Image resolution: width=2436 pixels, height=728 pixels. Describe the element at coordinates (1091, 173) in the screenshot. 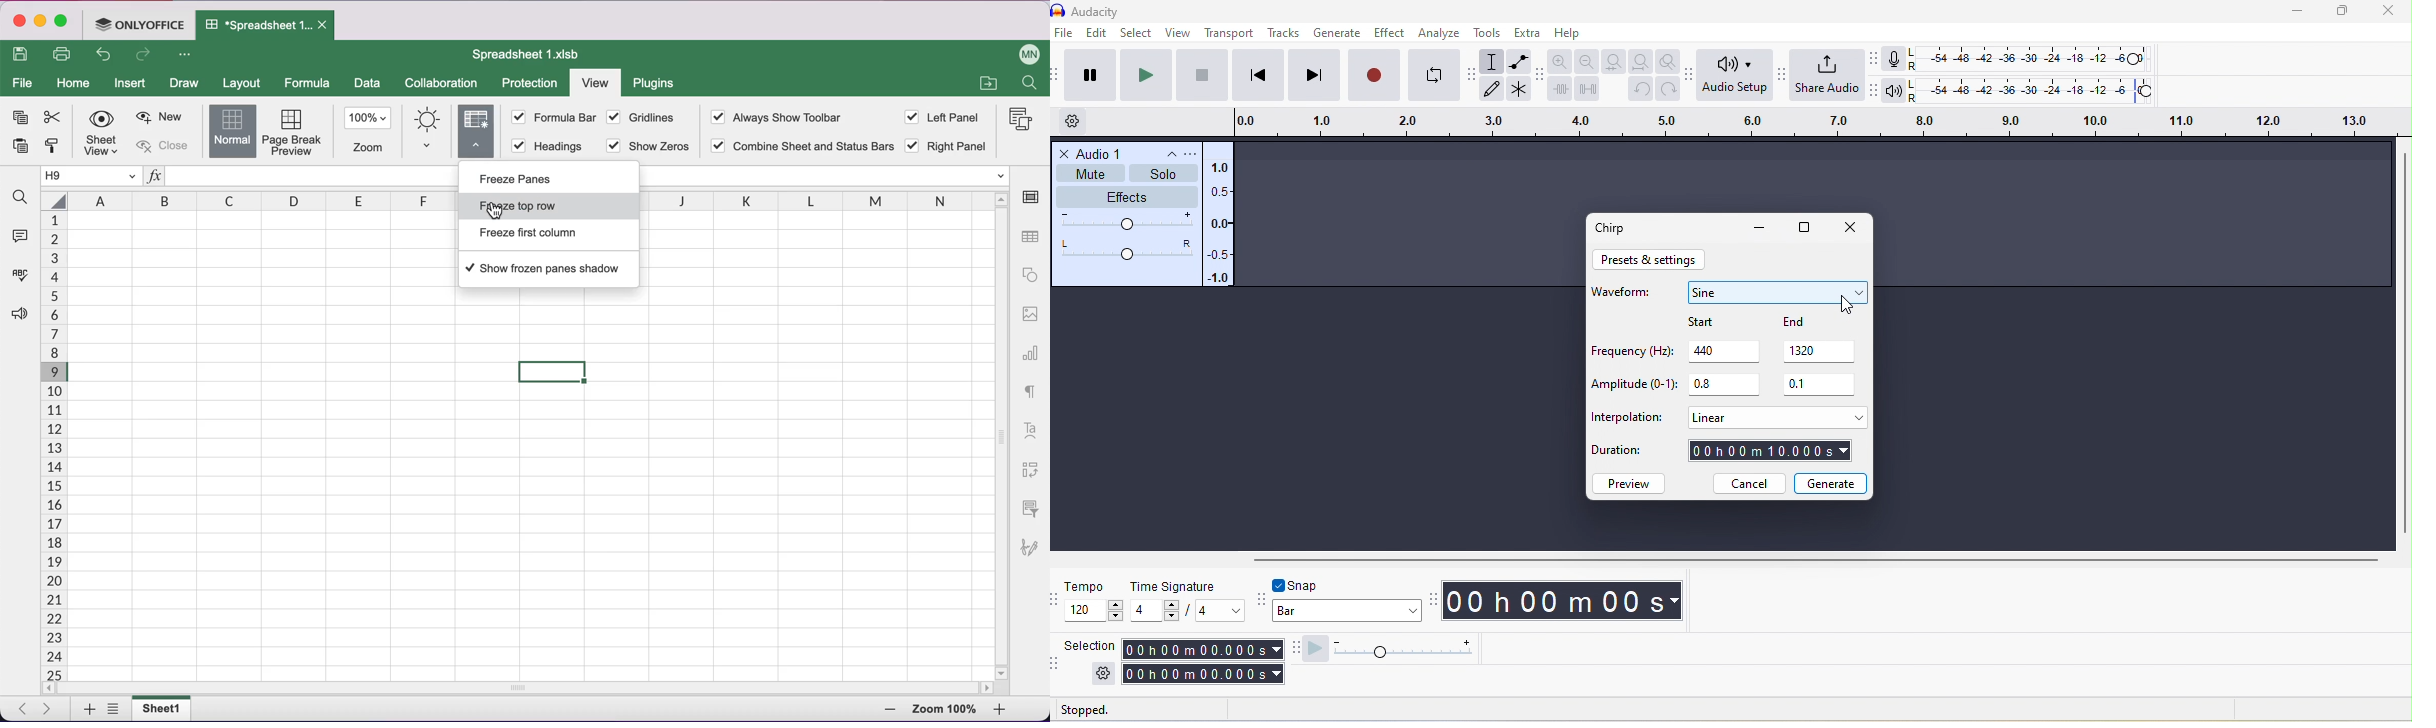

I see `mute` at that location.